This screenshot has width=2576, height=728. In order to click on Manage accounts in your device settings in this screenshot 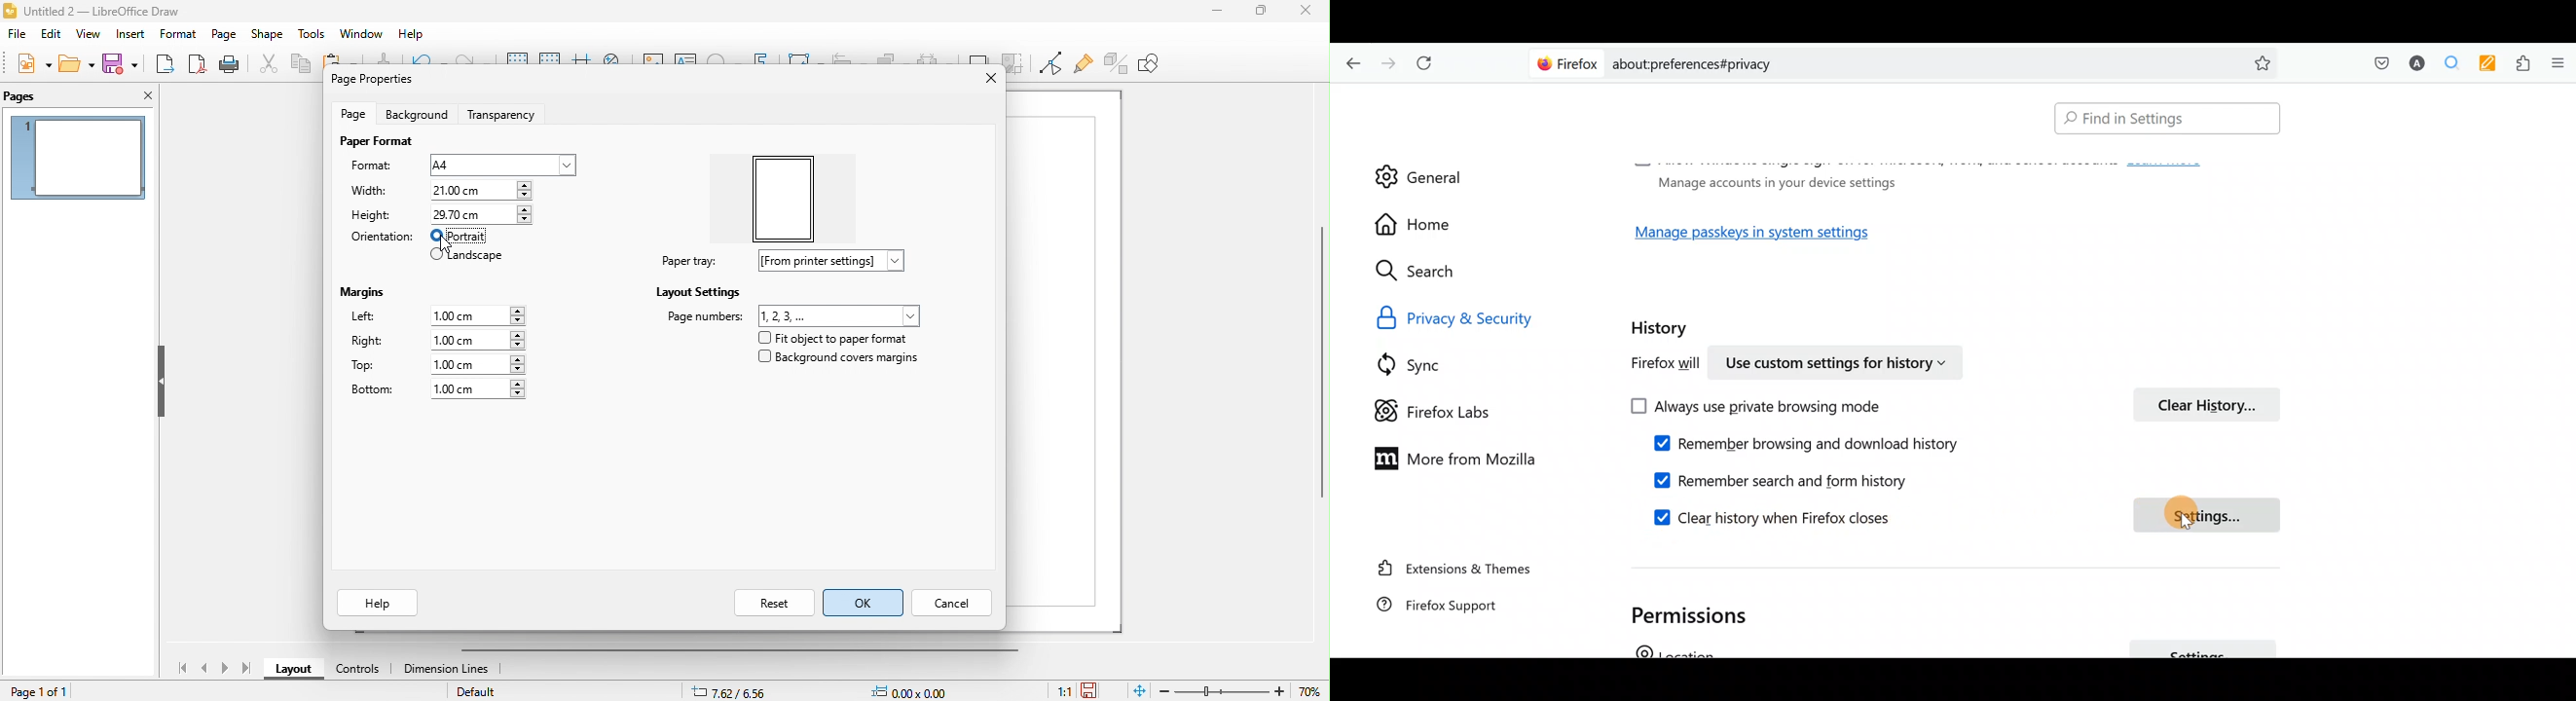, I will do `click(1773, 182)`.